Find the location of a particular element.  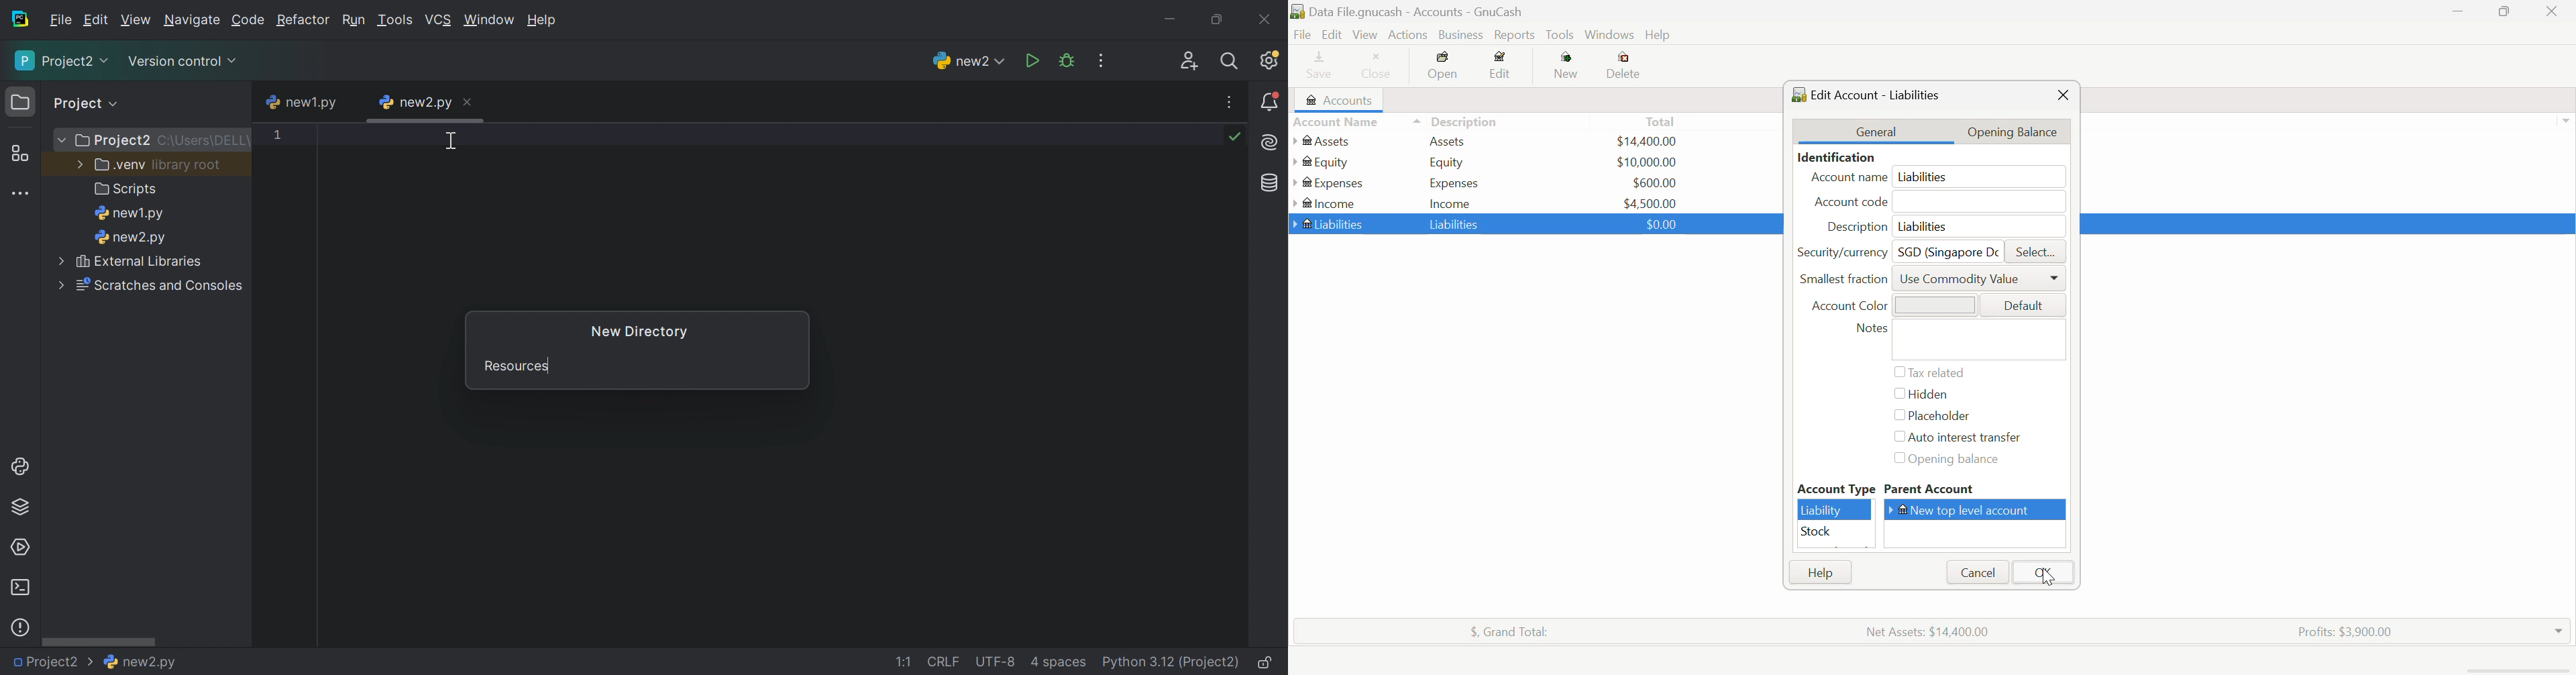

File is located at coordinates (60, 20).